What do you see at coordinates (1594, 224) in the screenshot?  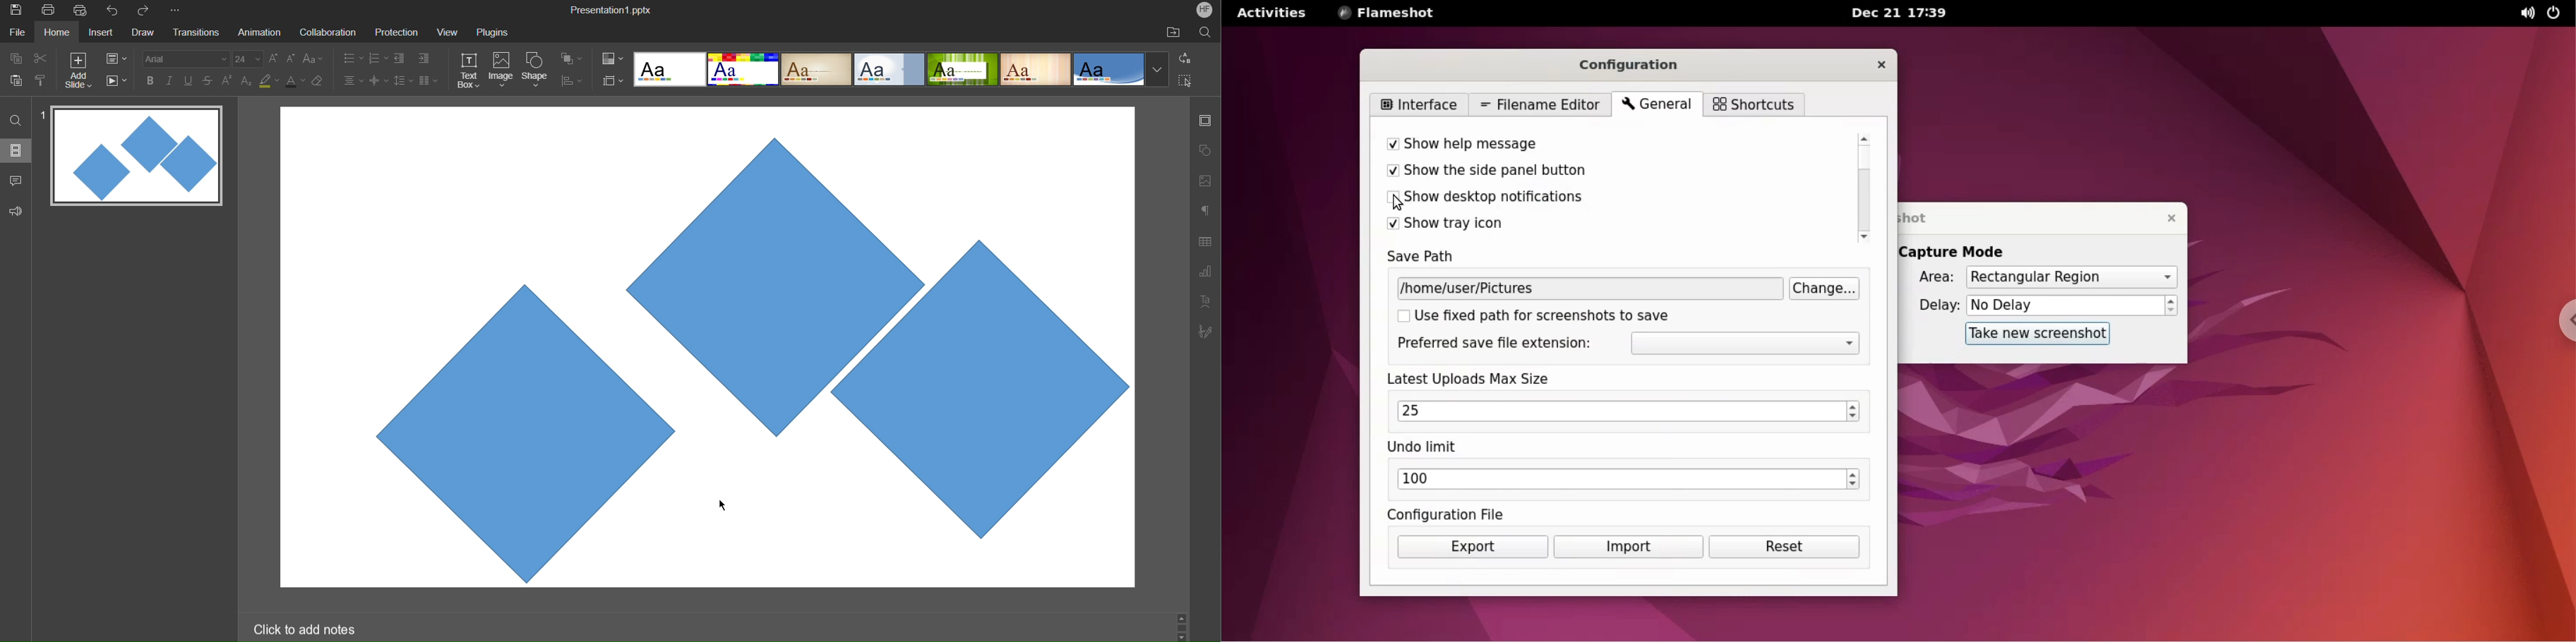 I see `show tray icons checkbox` at bounding box center [1594, 224].